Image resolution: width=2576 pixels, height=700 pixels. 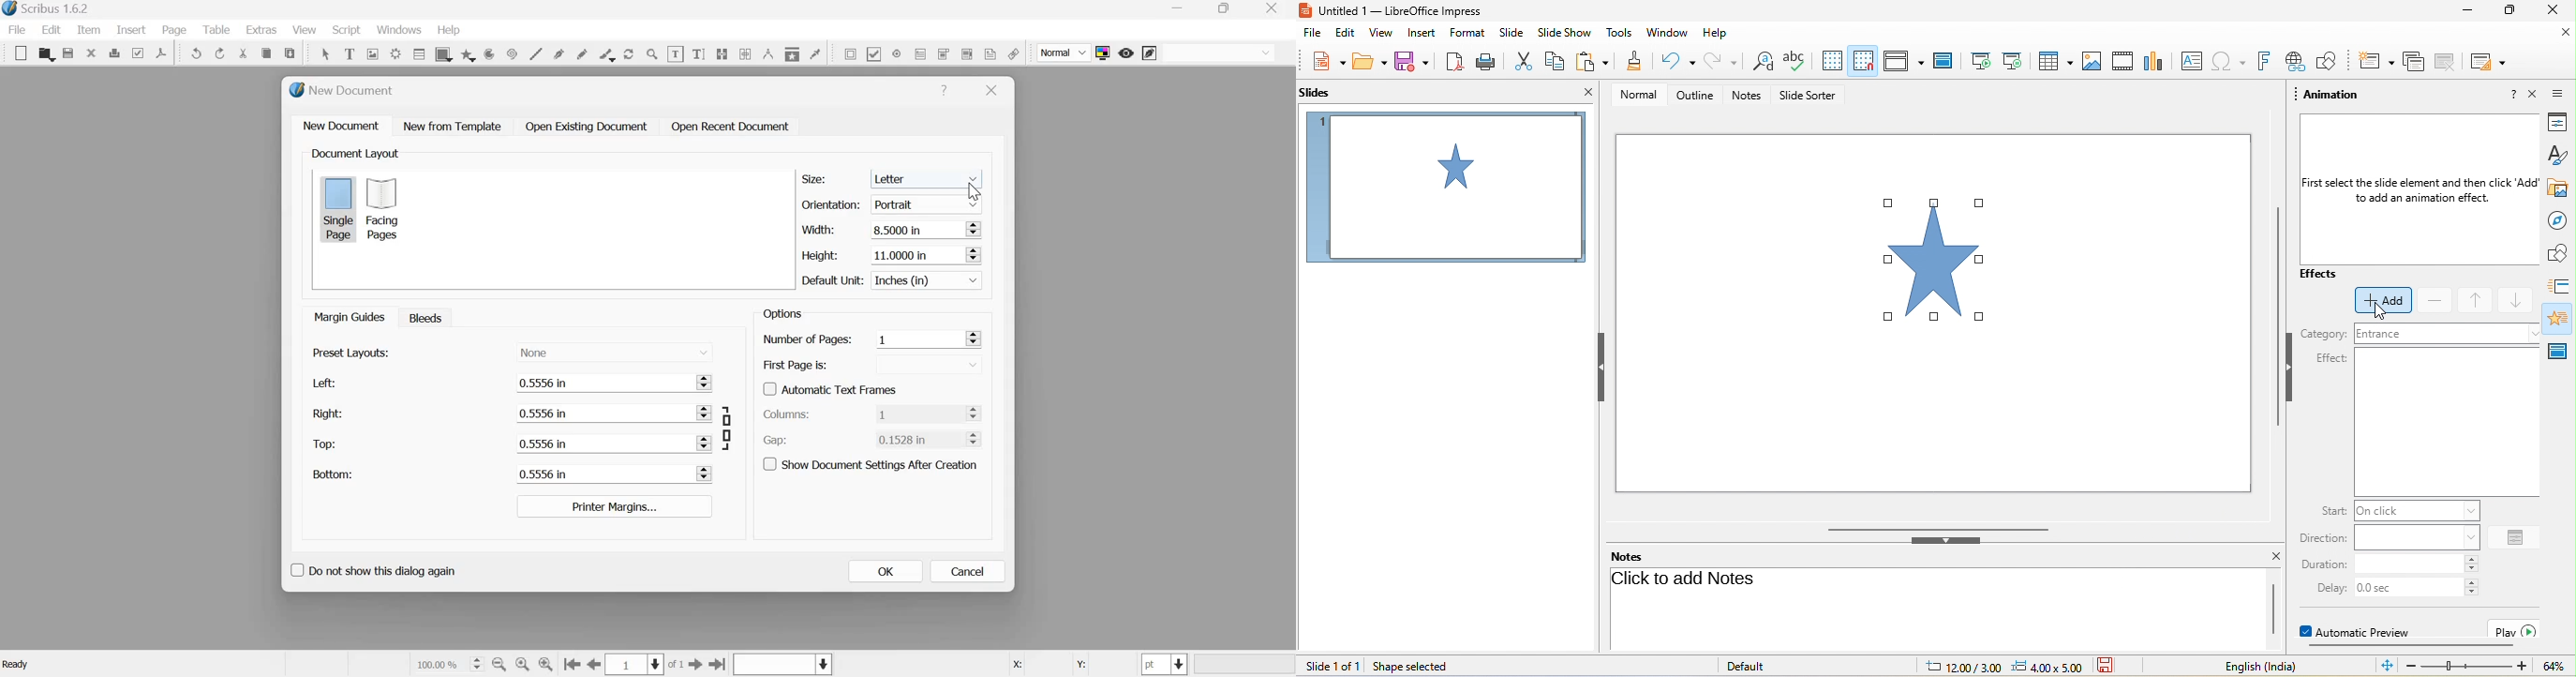 I want to click on New from Template, so click(x=455, y=126).